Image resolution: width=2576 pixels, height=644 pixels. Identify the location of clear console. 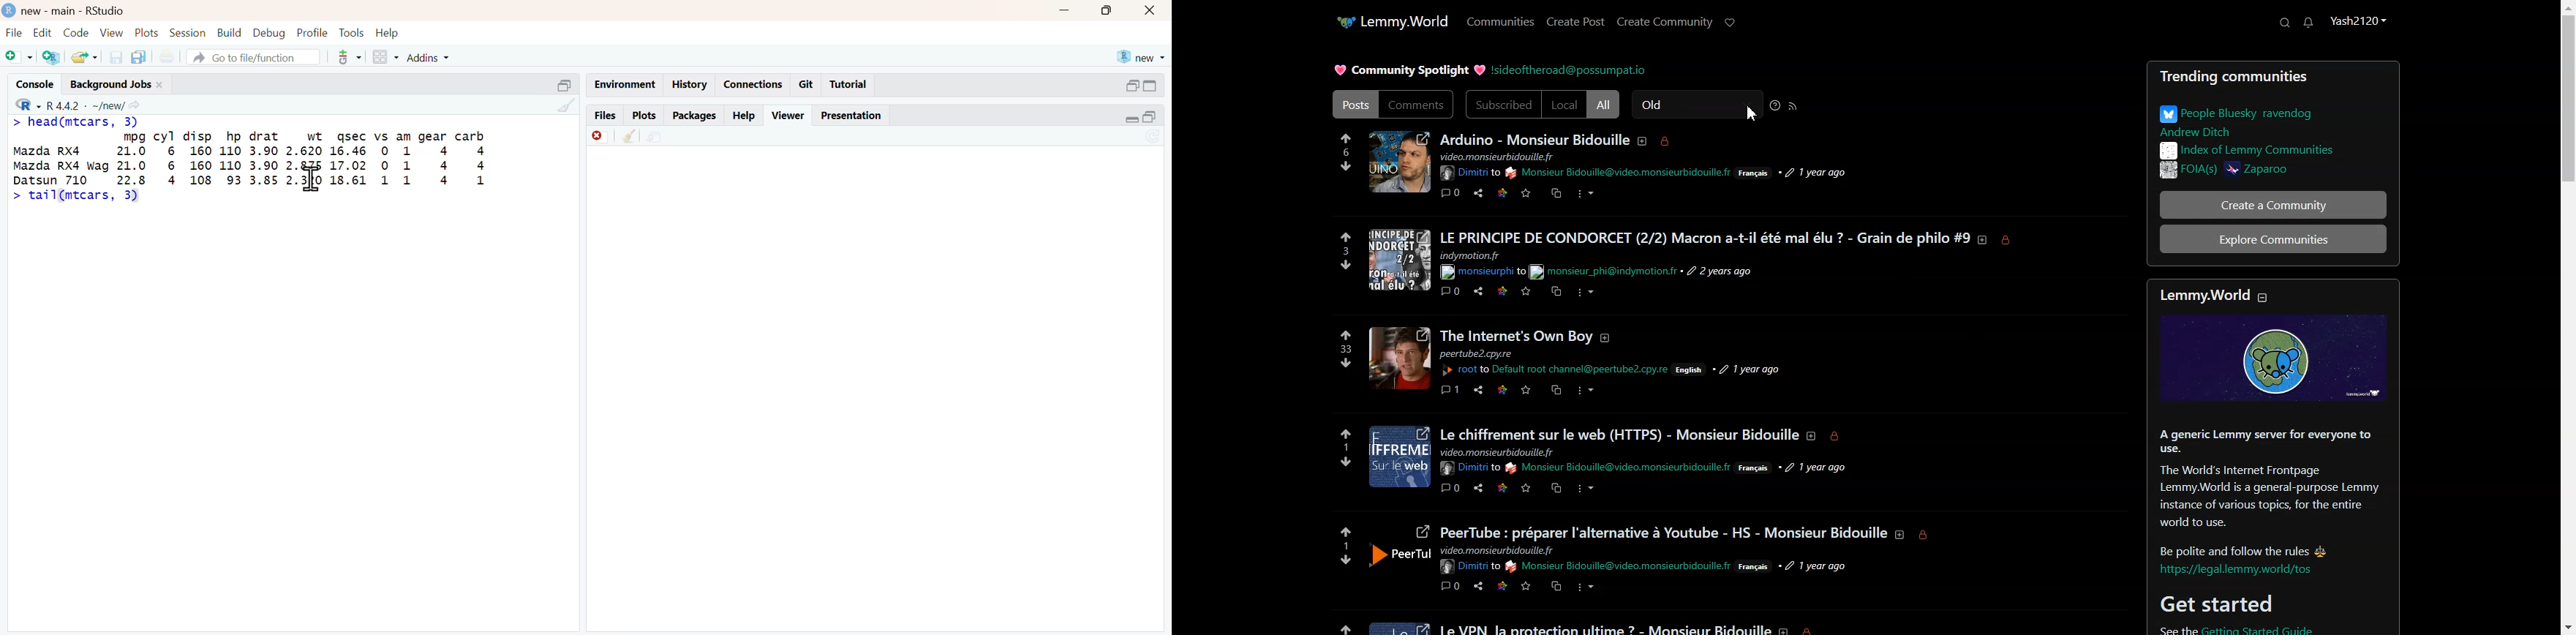
(559, 106).